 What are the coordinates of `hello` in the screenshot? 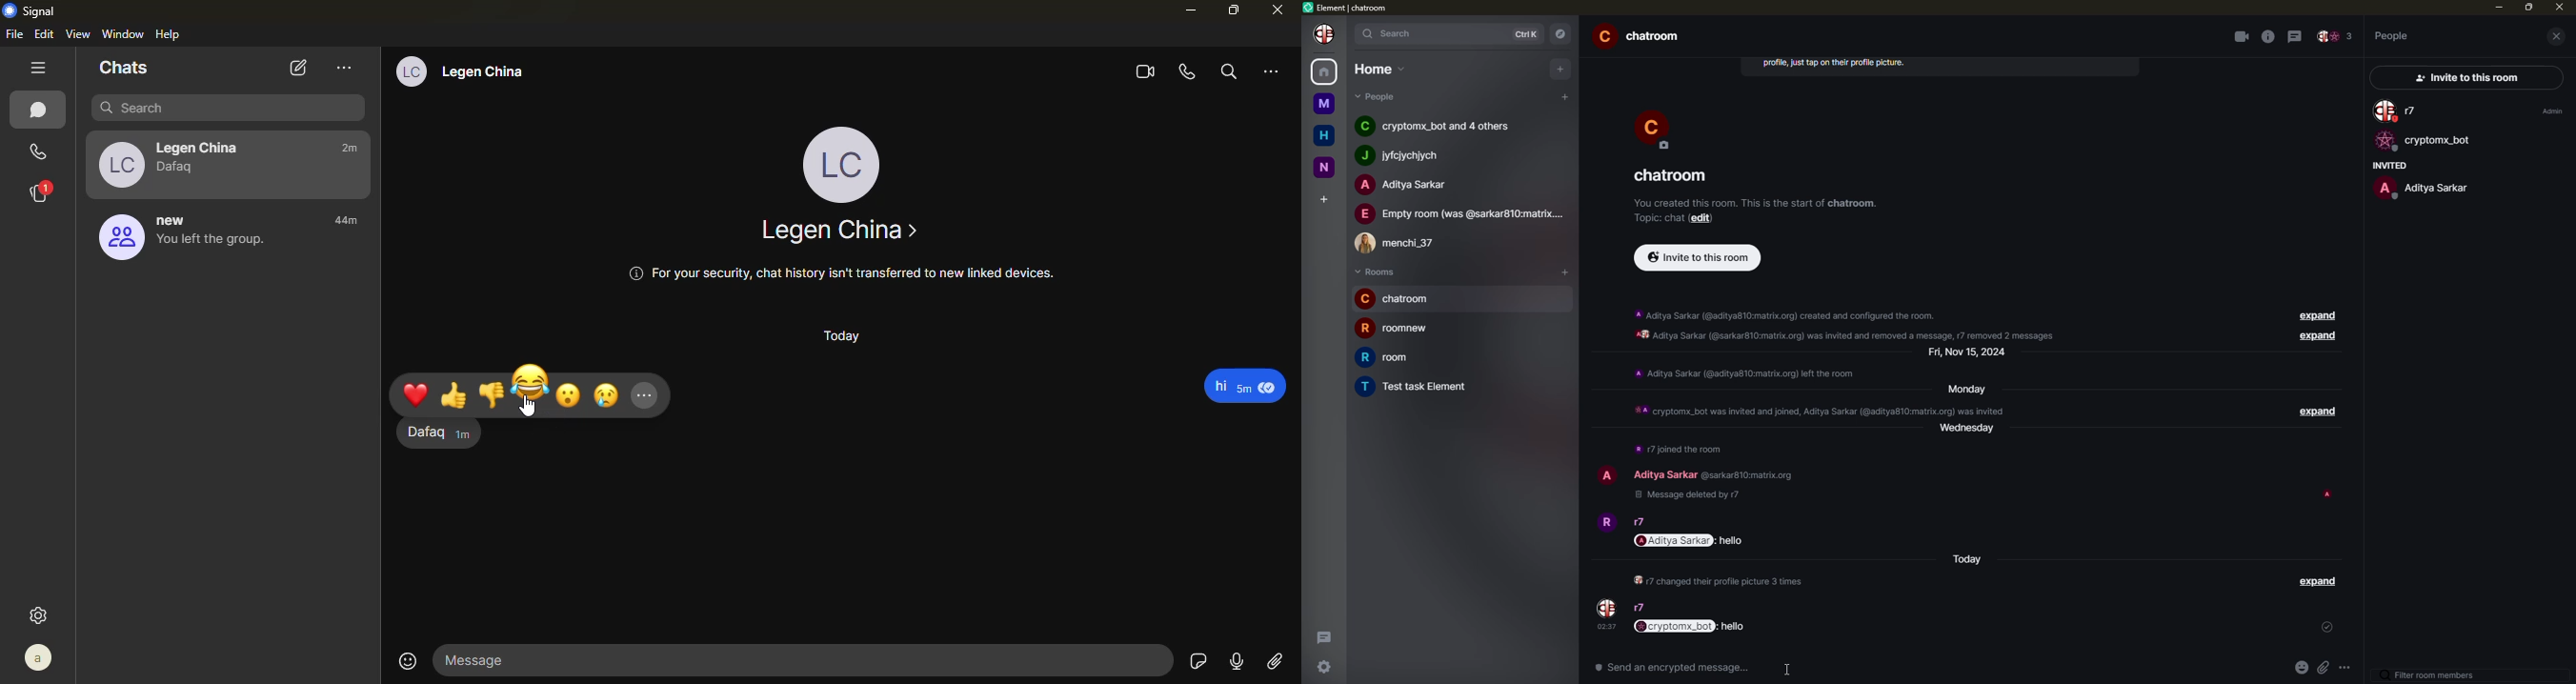 It's located at (1720, 667).